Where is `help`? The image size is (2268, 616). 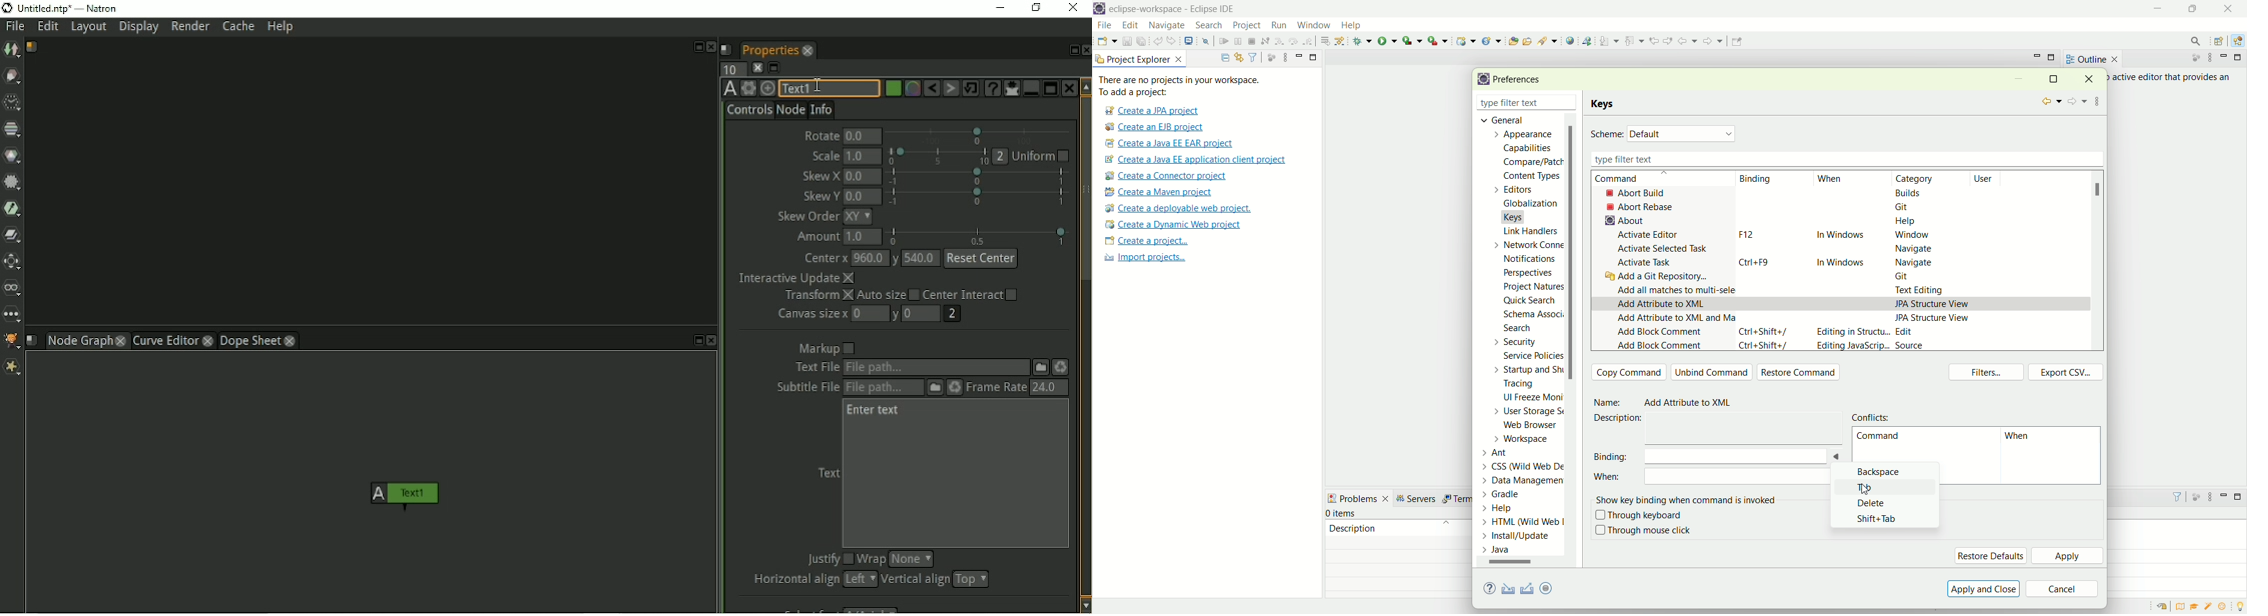
help is located at coordinates (1492, 589).